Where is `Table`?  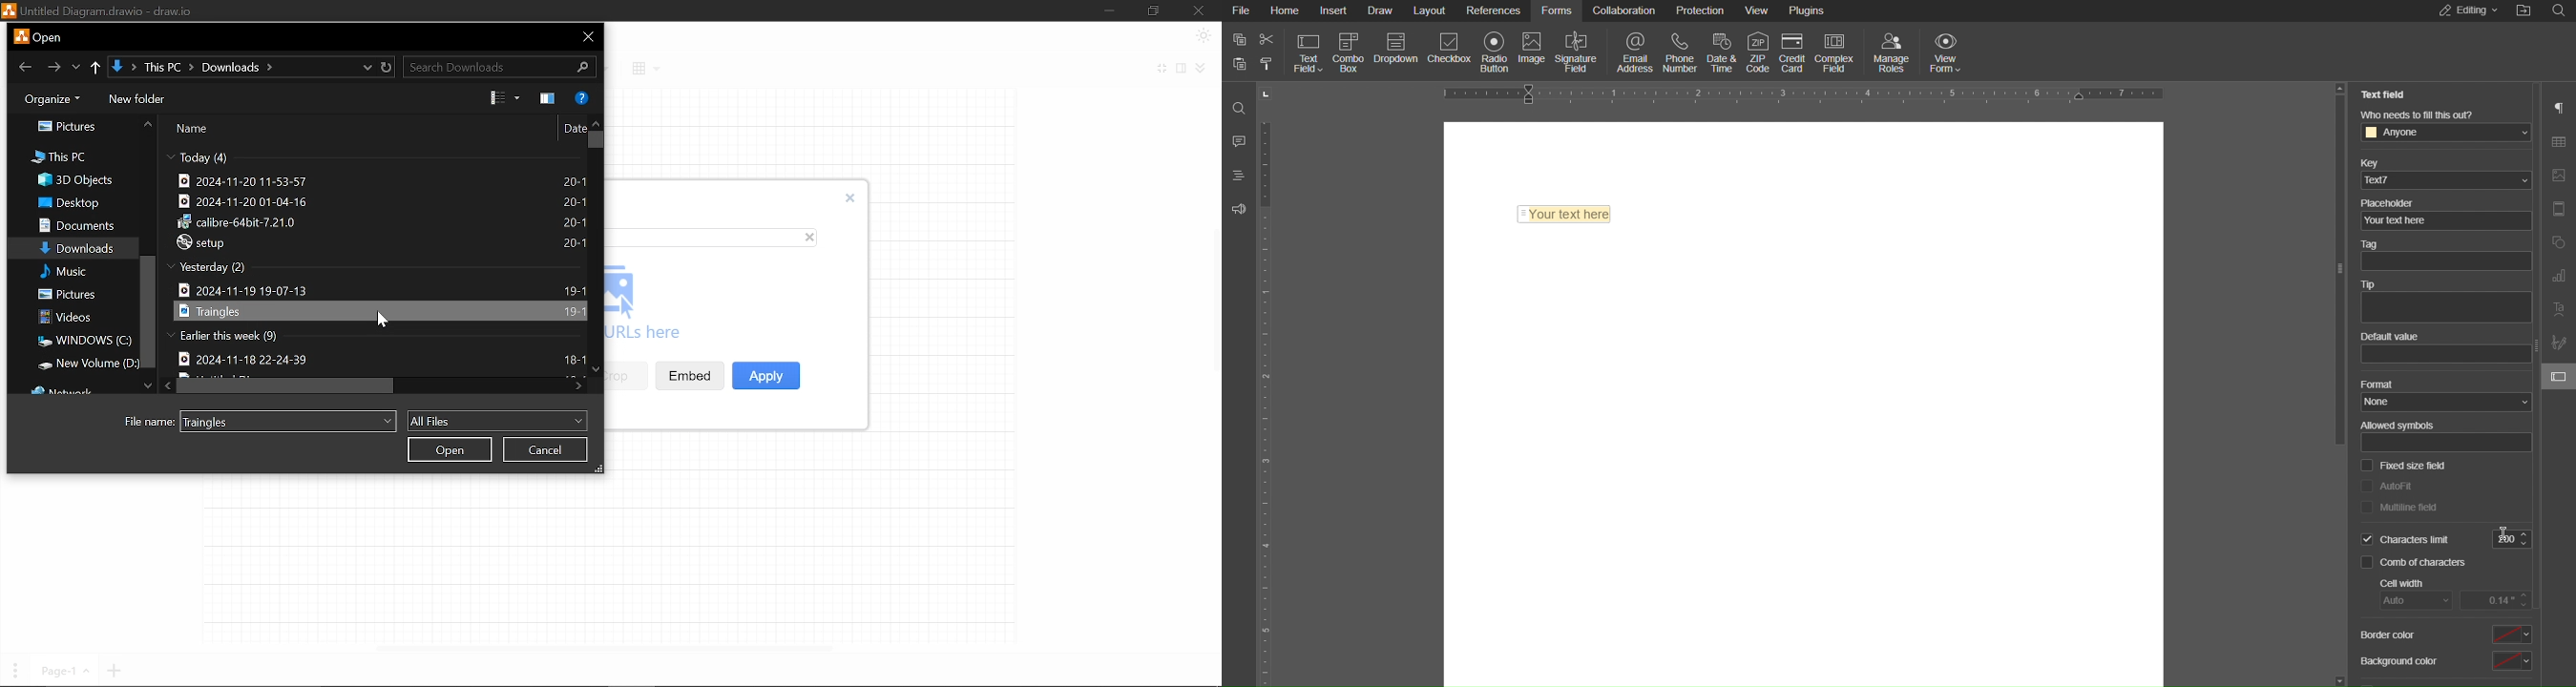
Table is located at coordinates (643, 68).